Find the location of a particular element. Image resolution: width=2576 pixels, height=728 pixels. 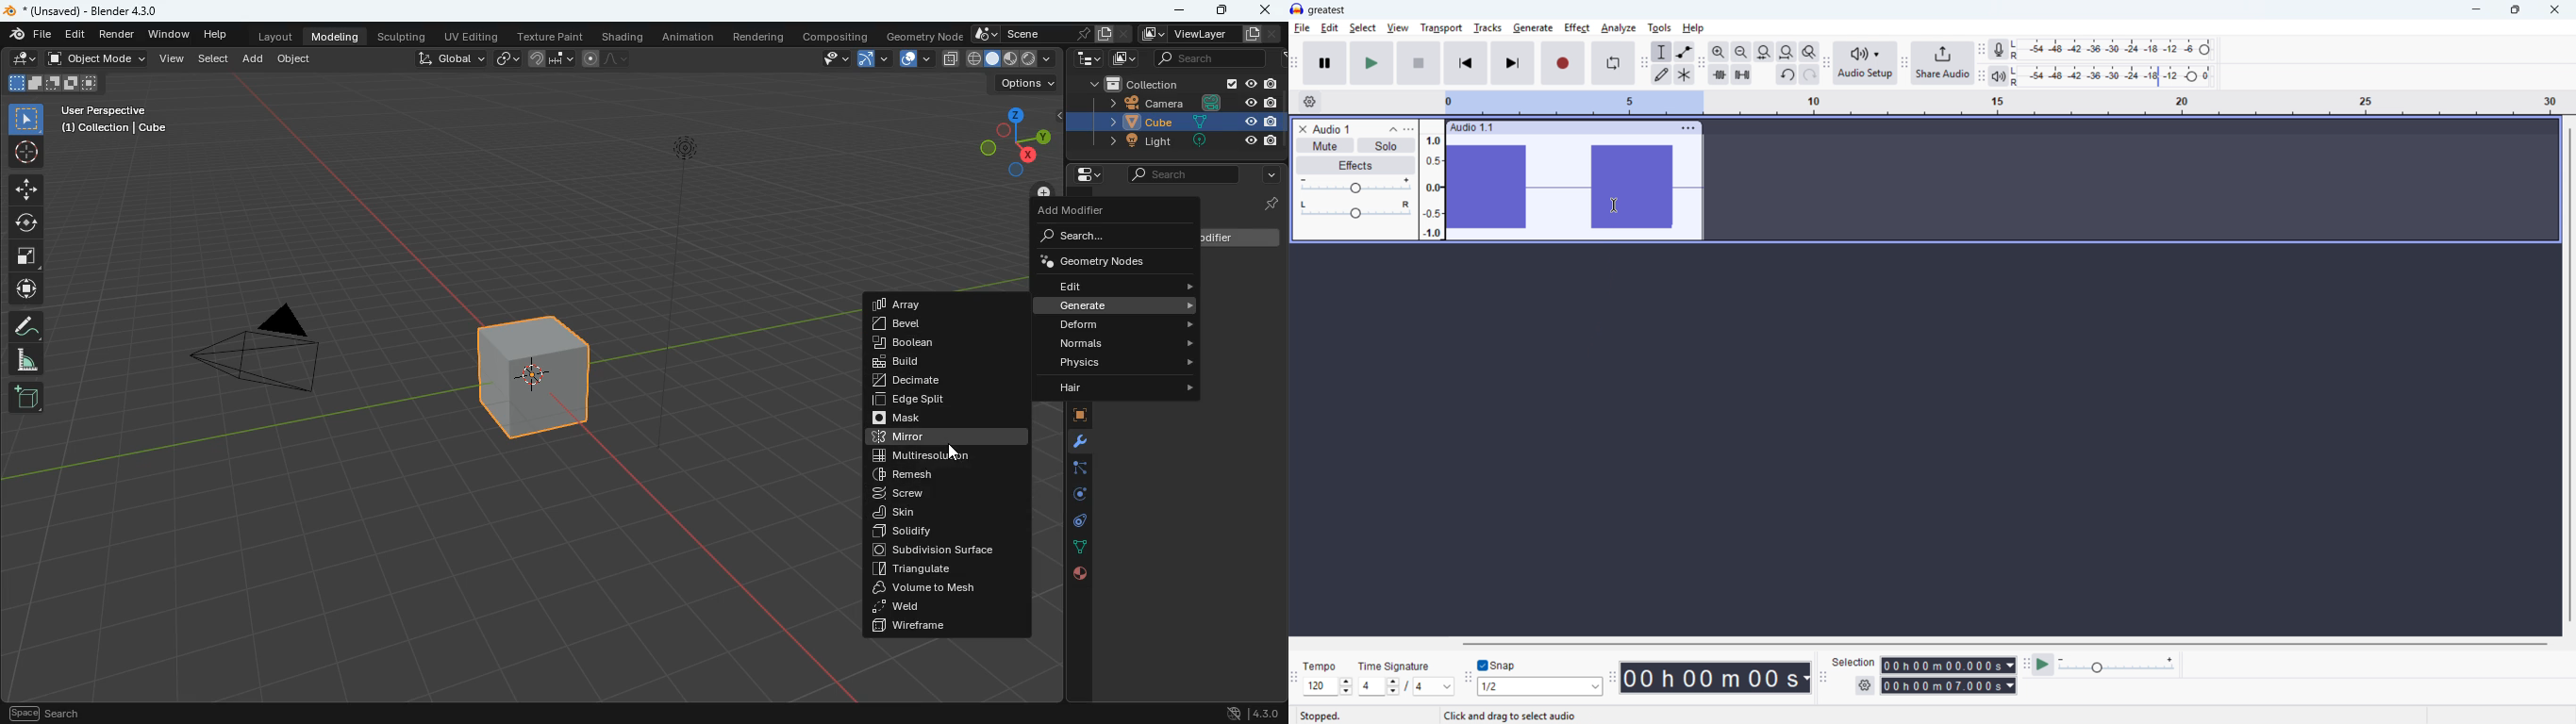

version is located at coordinates (1253, 710).